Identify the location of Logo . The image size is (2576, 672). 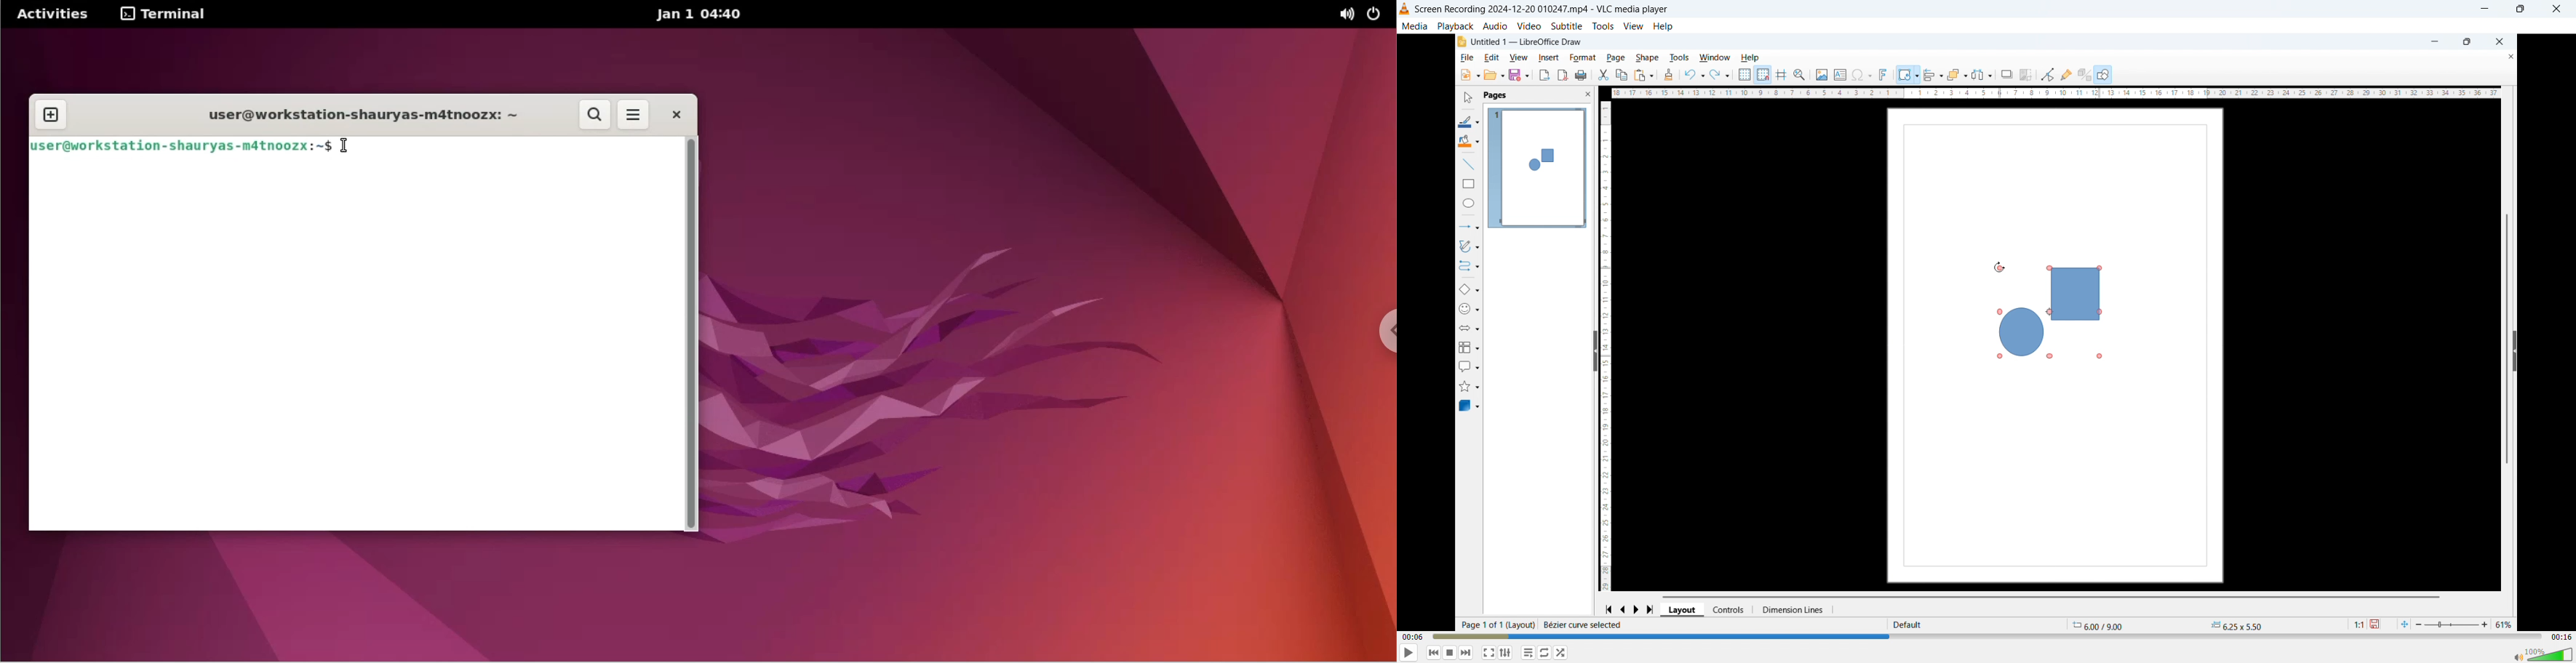
(1407, 9).